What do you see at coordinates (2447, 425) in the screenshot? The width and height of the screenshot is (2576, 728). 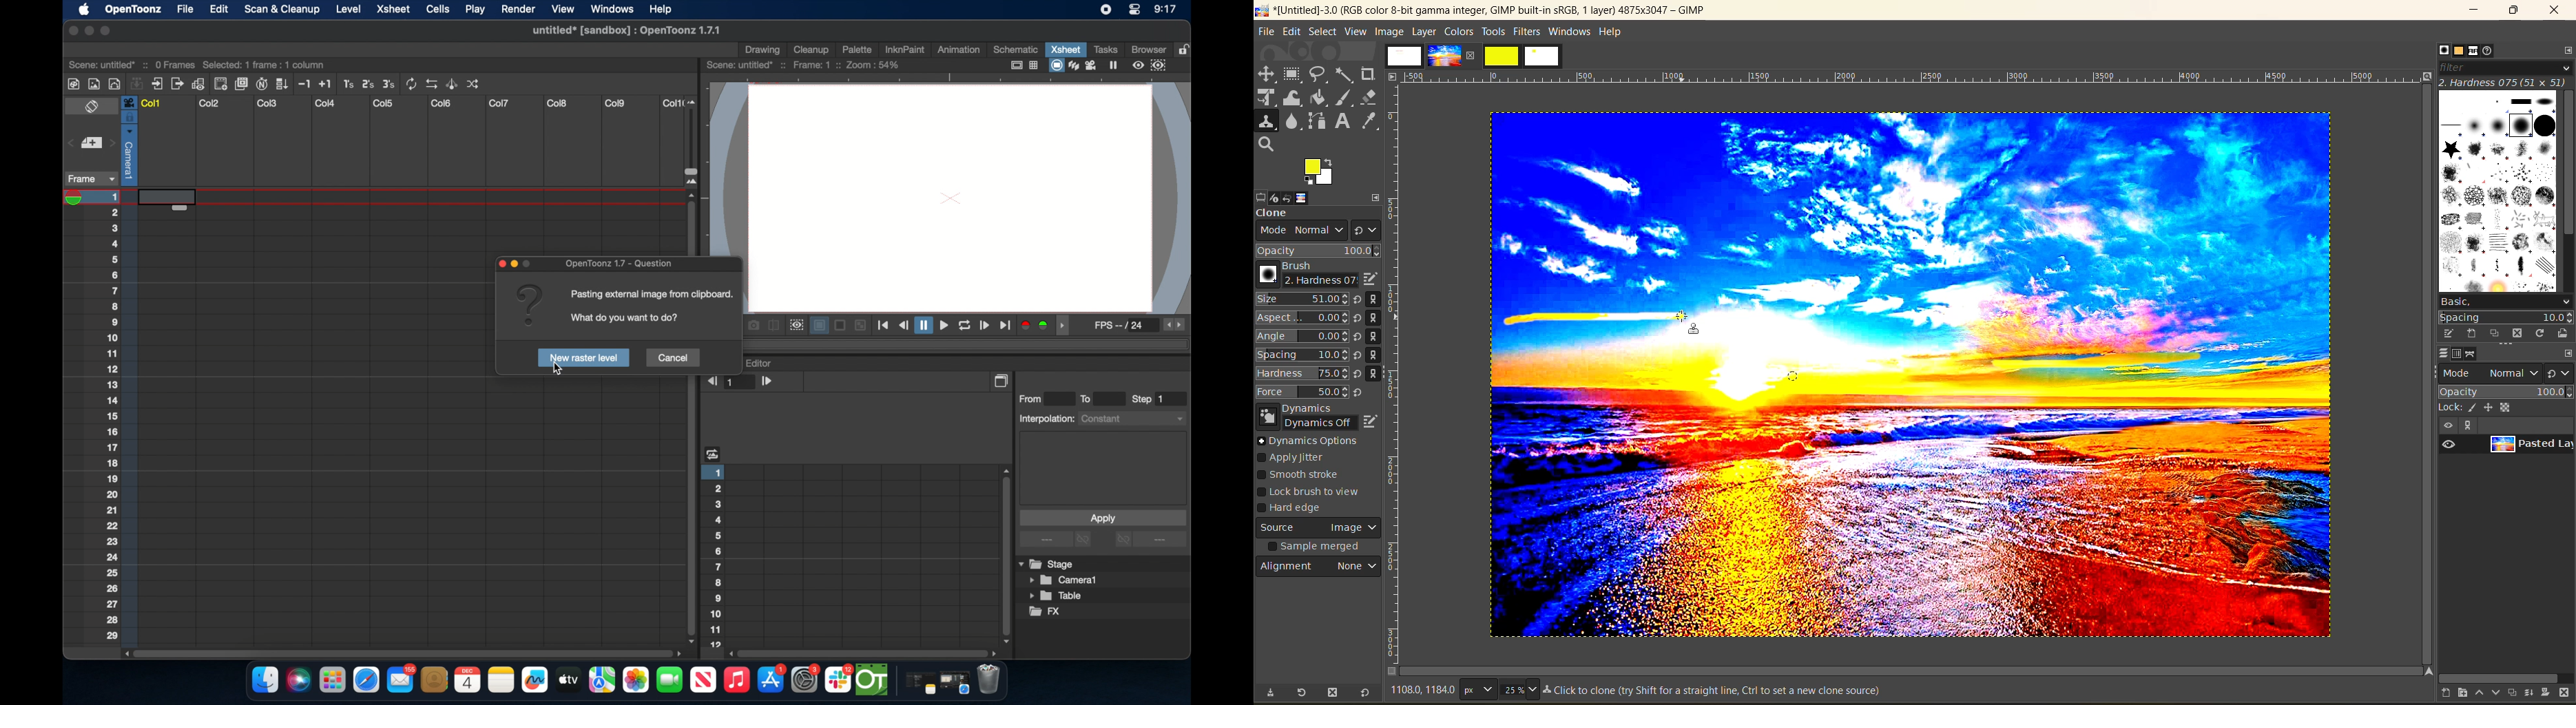 I see `view` at bounding box center [2447, 425].